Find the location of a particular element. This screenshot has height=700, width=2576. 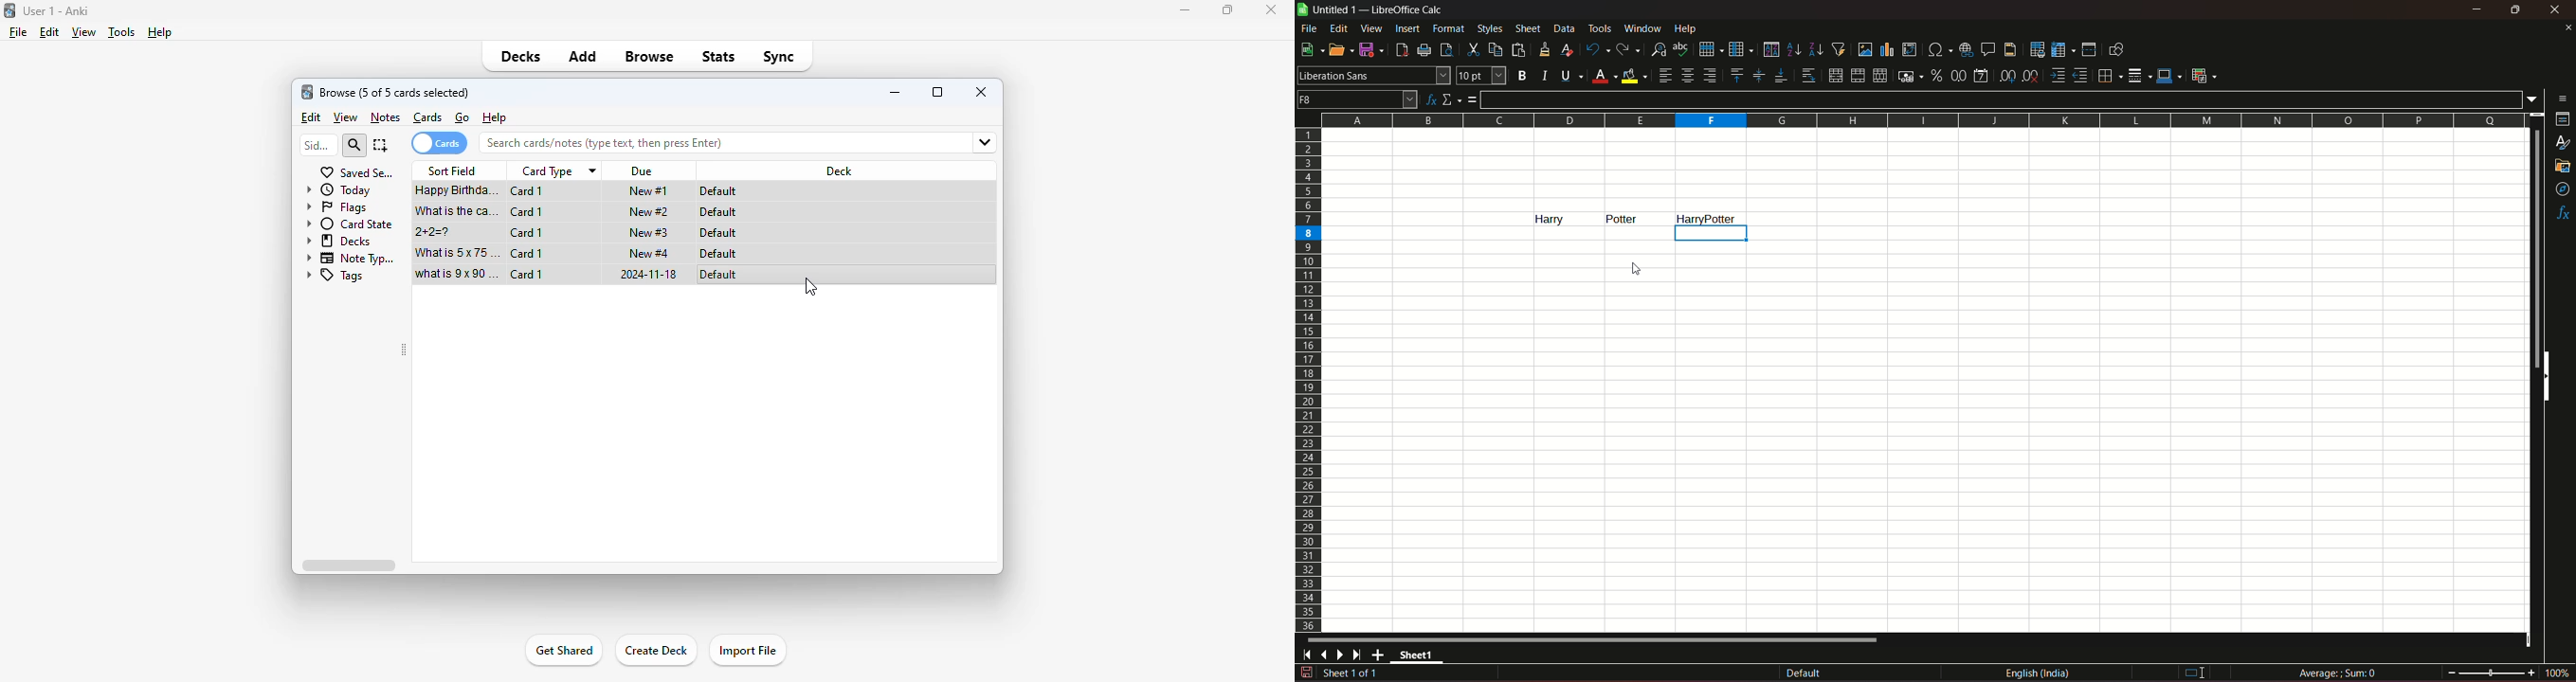

title is located at coordinates (55, 11).